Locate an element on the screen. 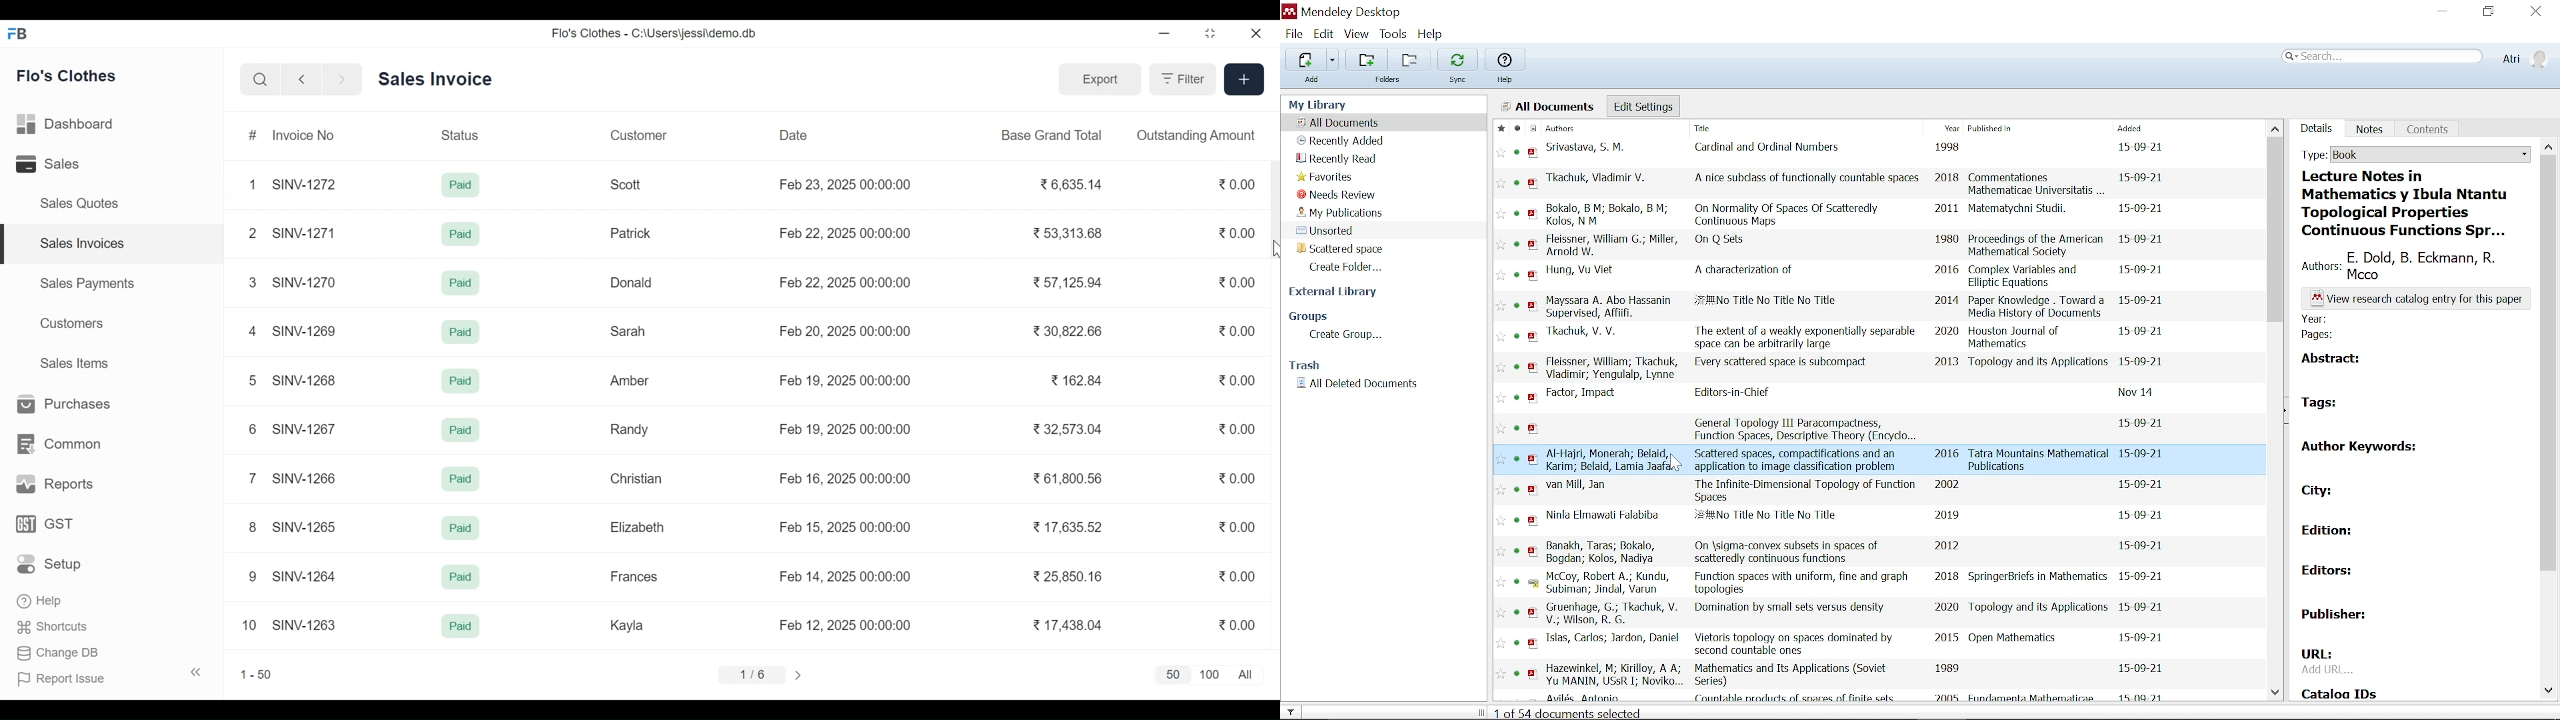 The image size is (2576, 728). Paid is located at coordinates (461, 625).